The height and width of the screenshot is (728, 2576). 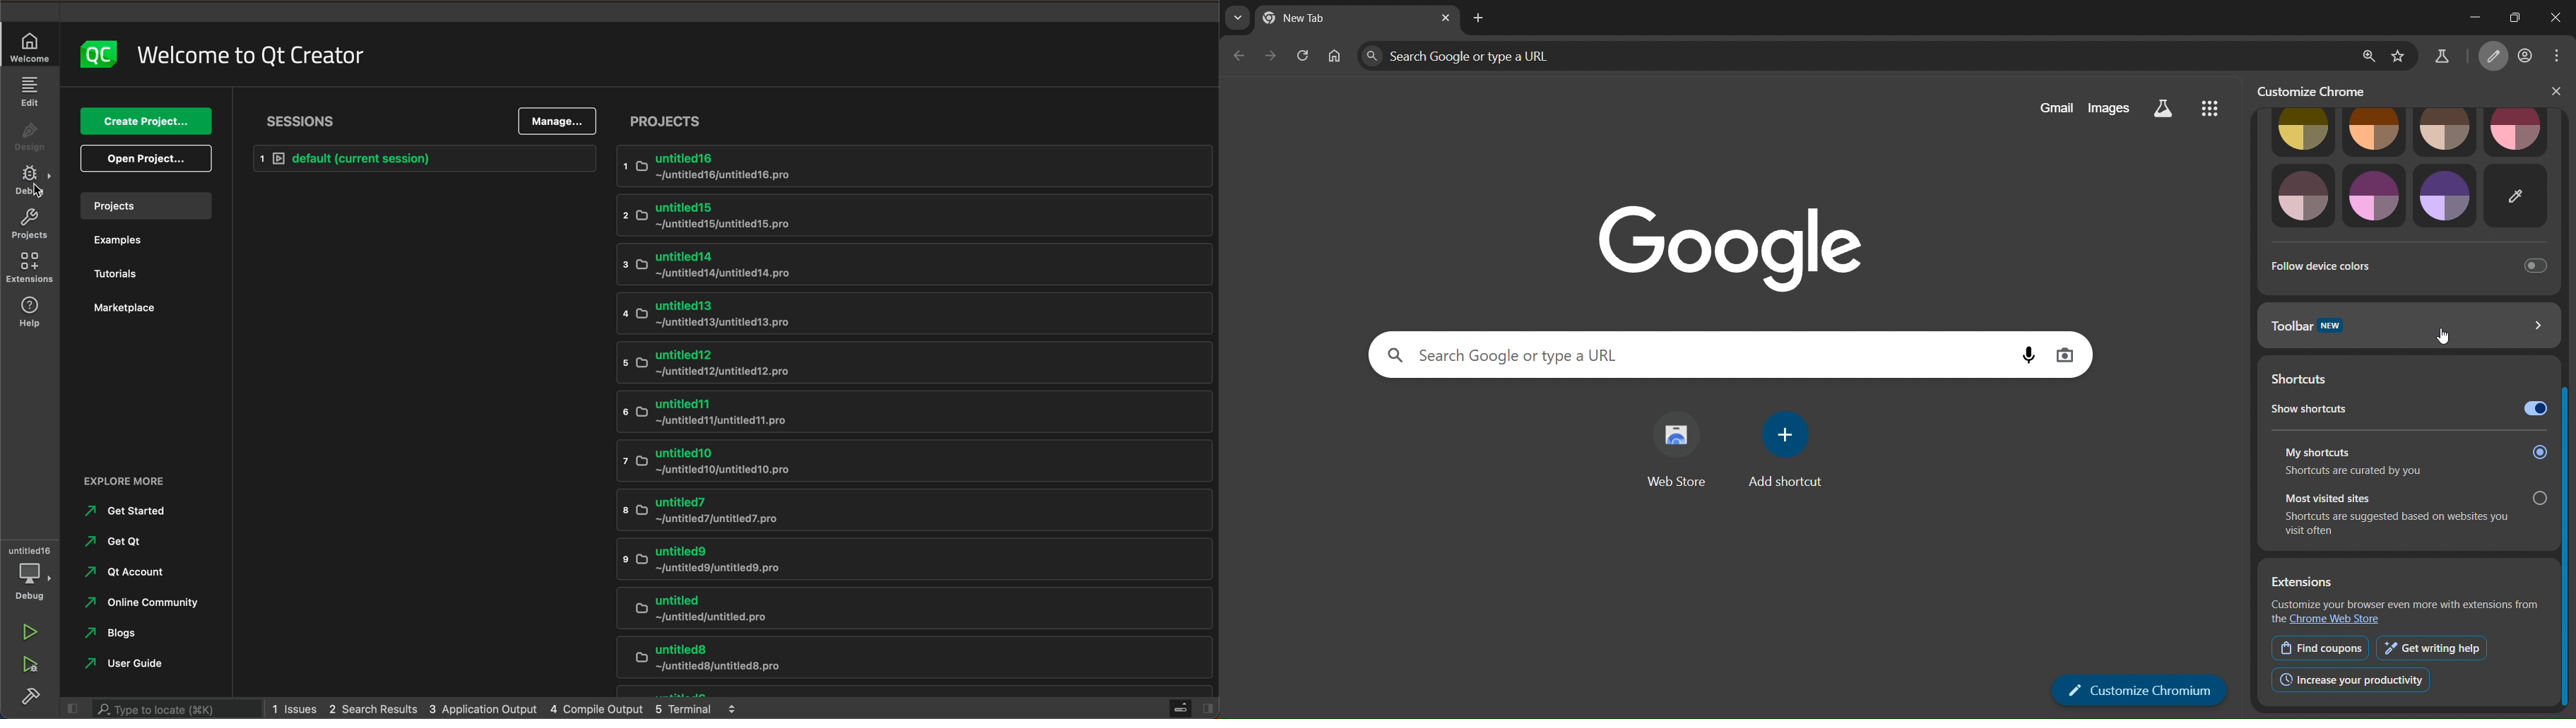 What do you see at coordinates (135, 514) in the screenshot?
I see `get started` at bounding box center [135, 514].